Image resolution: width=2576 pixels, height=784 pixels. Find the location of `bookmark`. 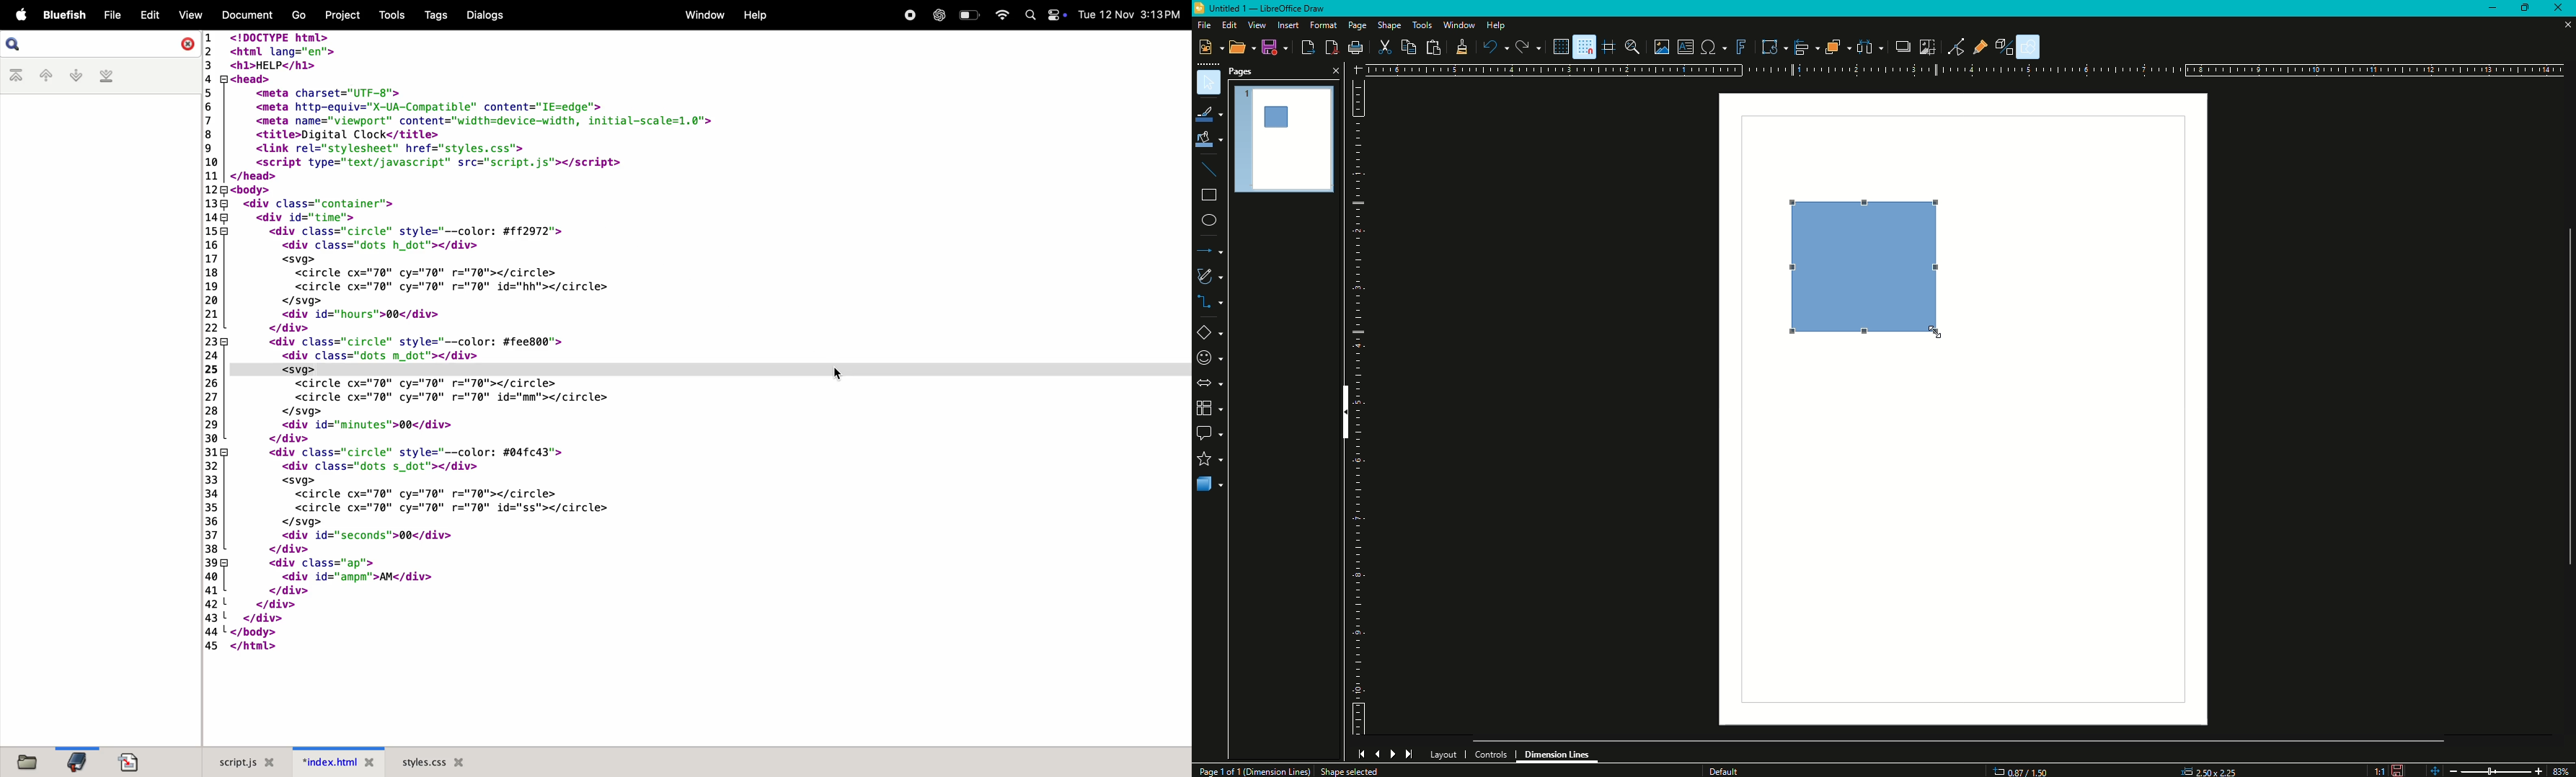

bookmark is located at coordinates (76, 761).